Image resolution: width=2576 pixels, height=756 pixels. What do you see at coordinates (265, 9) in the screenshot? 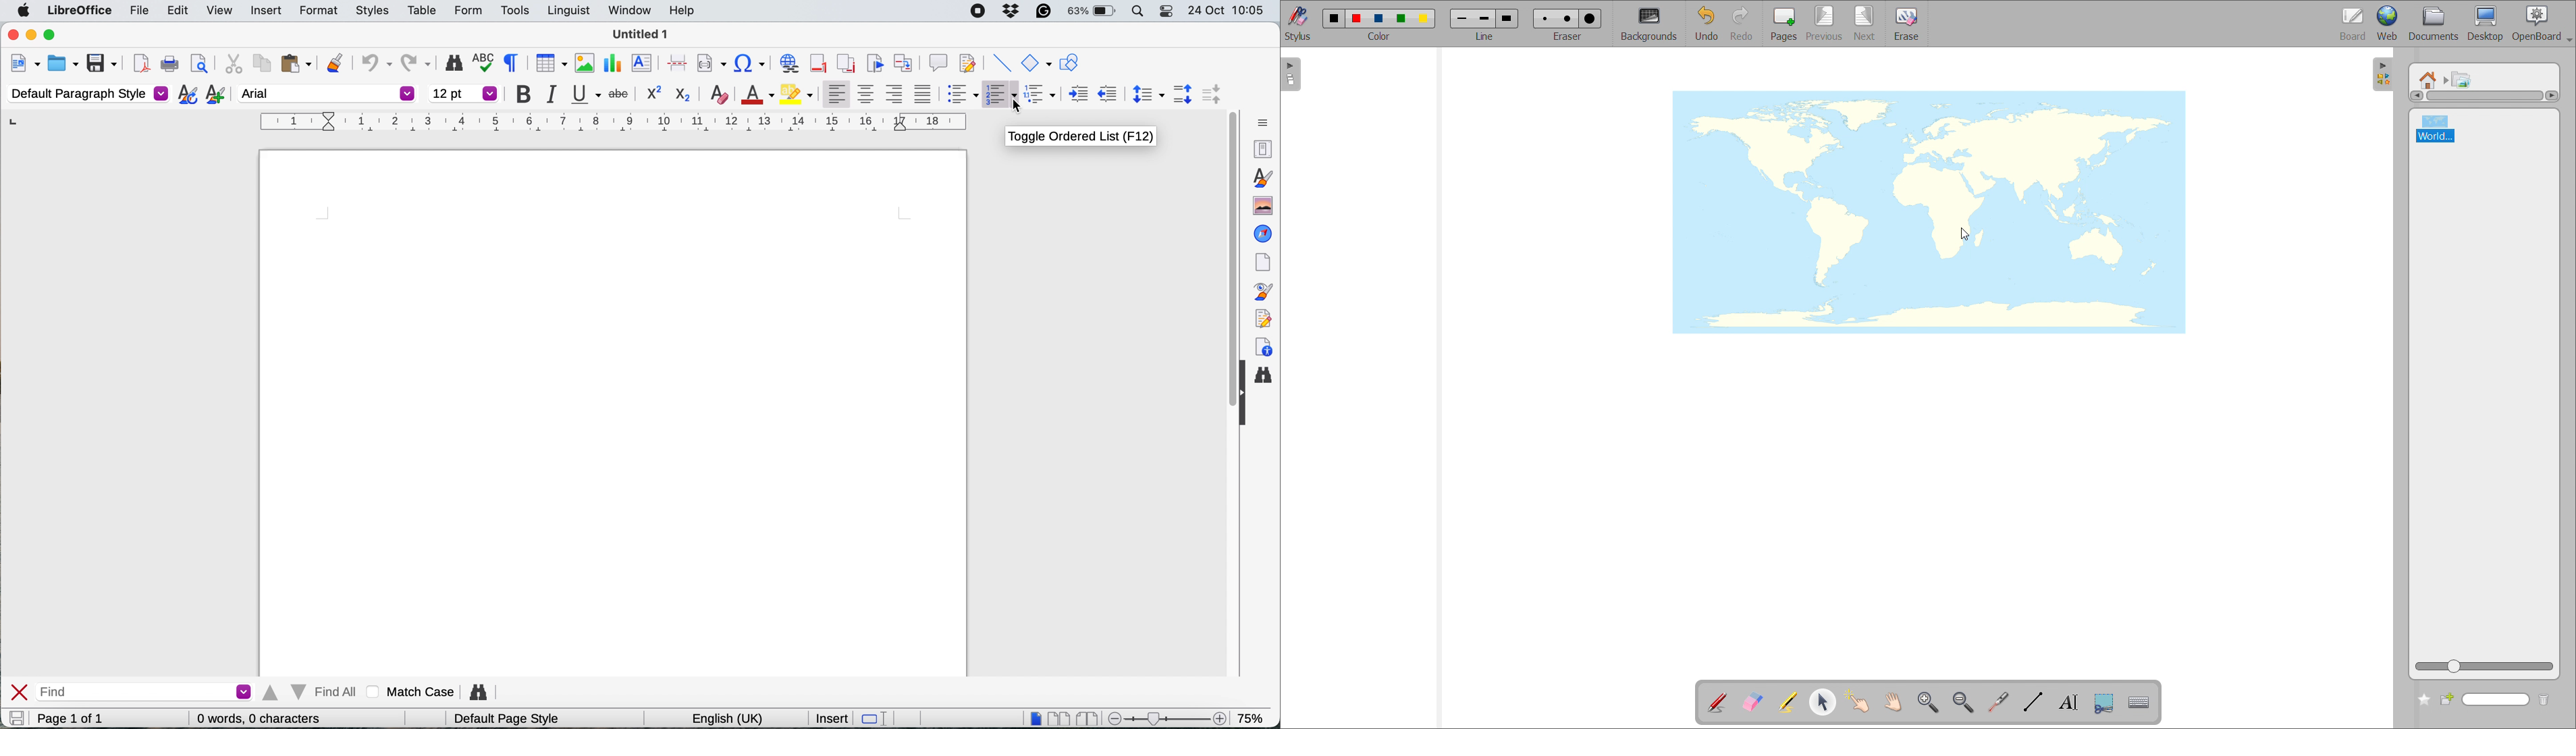
I see `insert` at bounding box center [265, 9].